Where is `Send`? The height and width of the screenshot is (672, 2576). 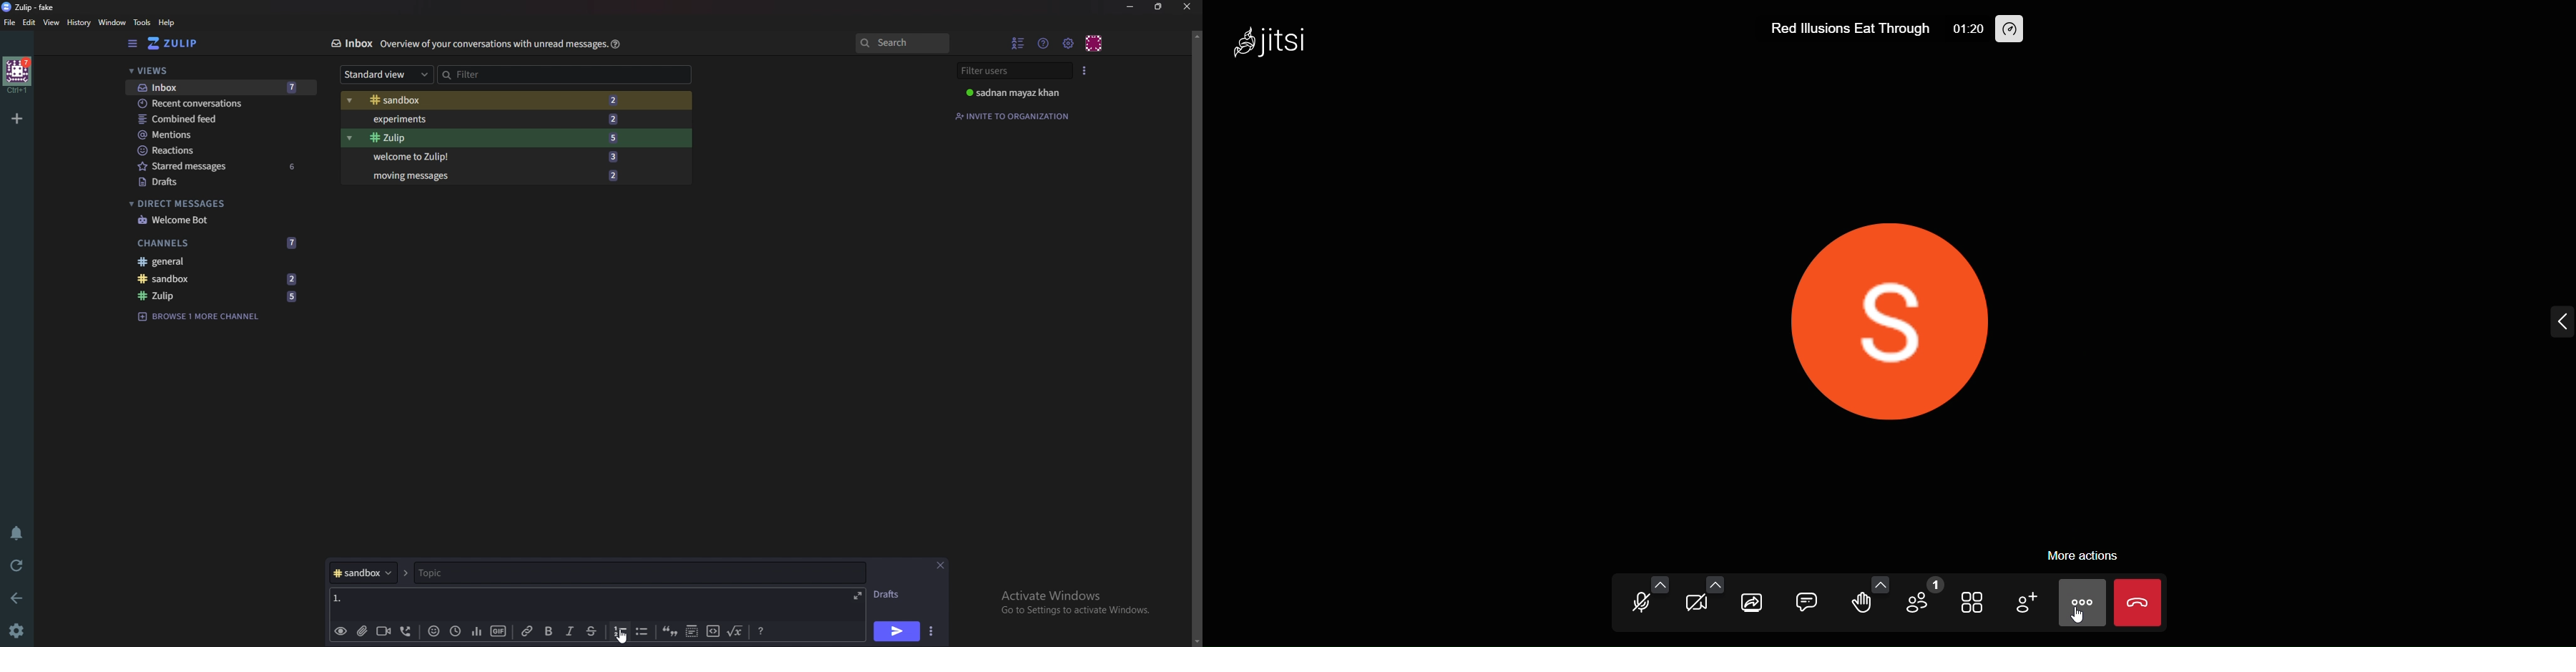
Send is located at coordinates (897, 631).